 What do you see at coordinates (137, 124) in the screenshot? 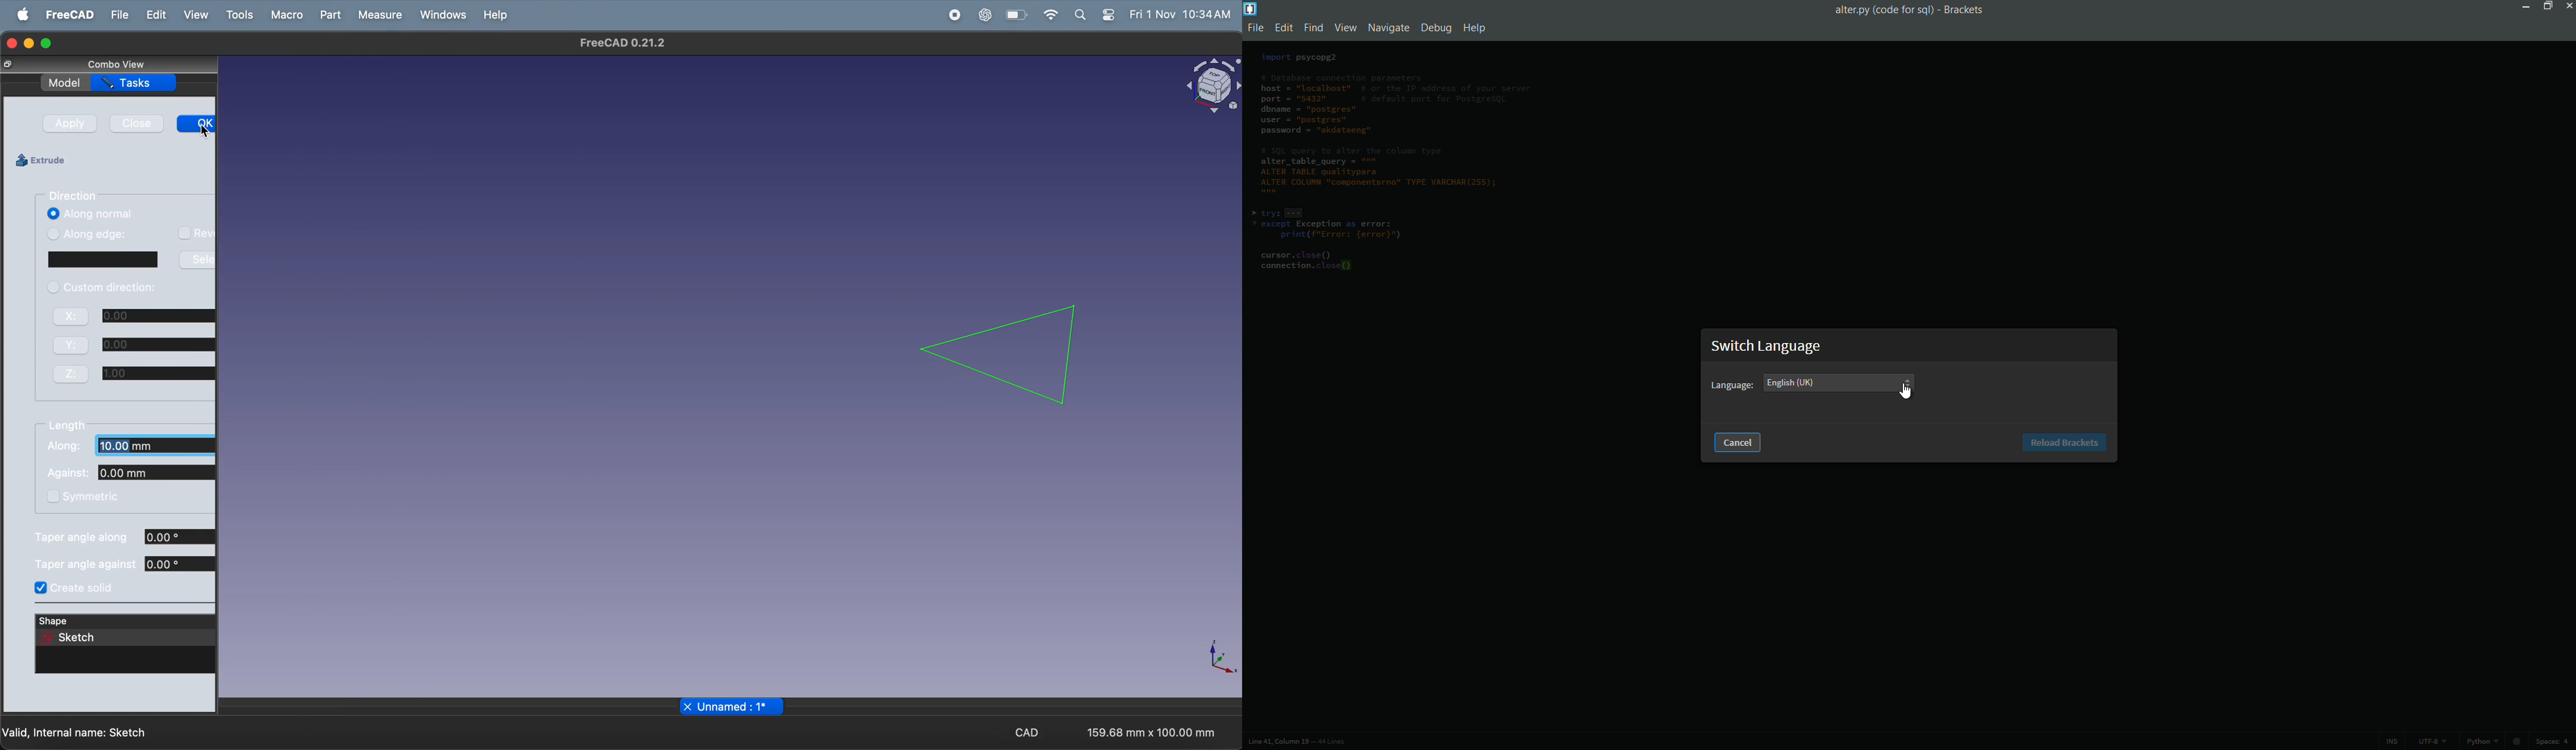
I see `close` at bounding box center [137, 124].